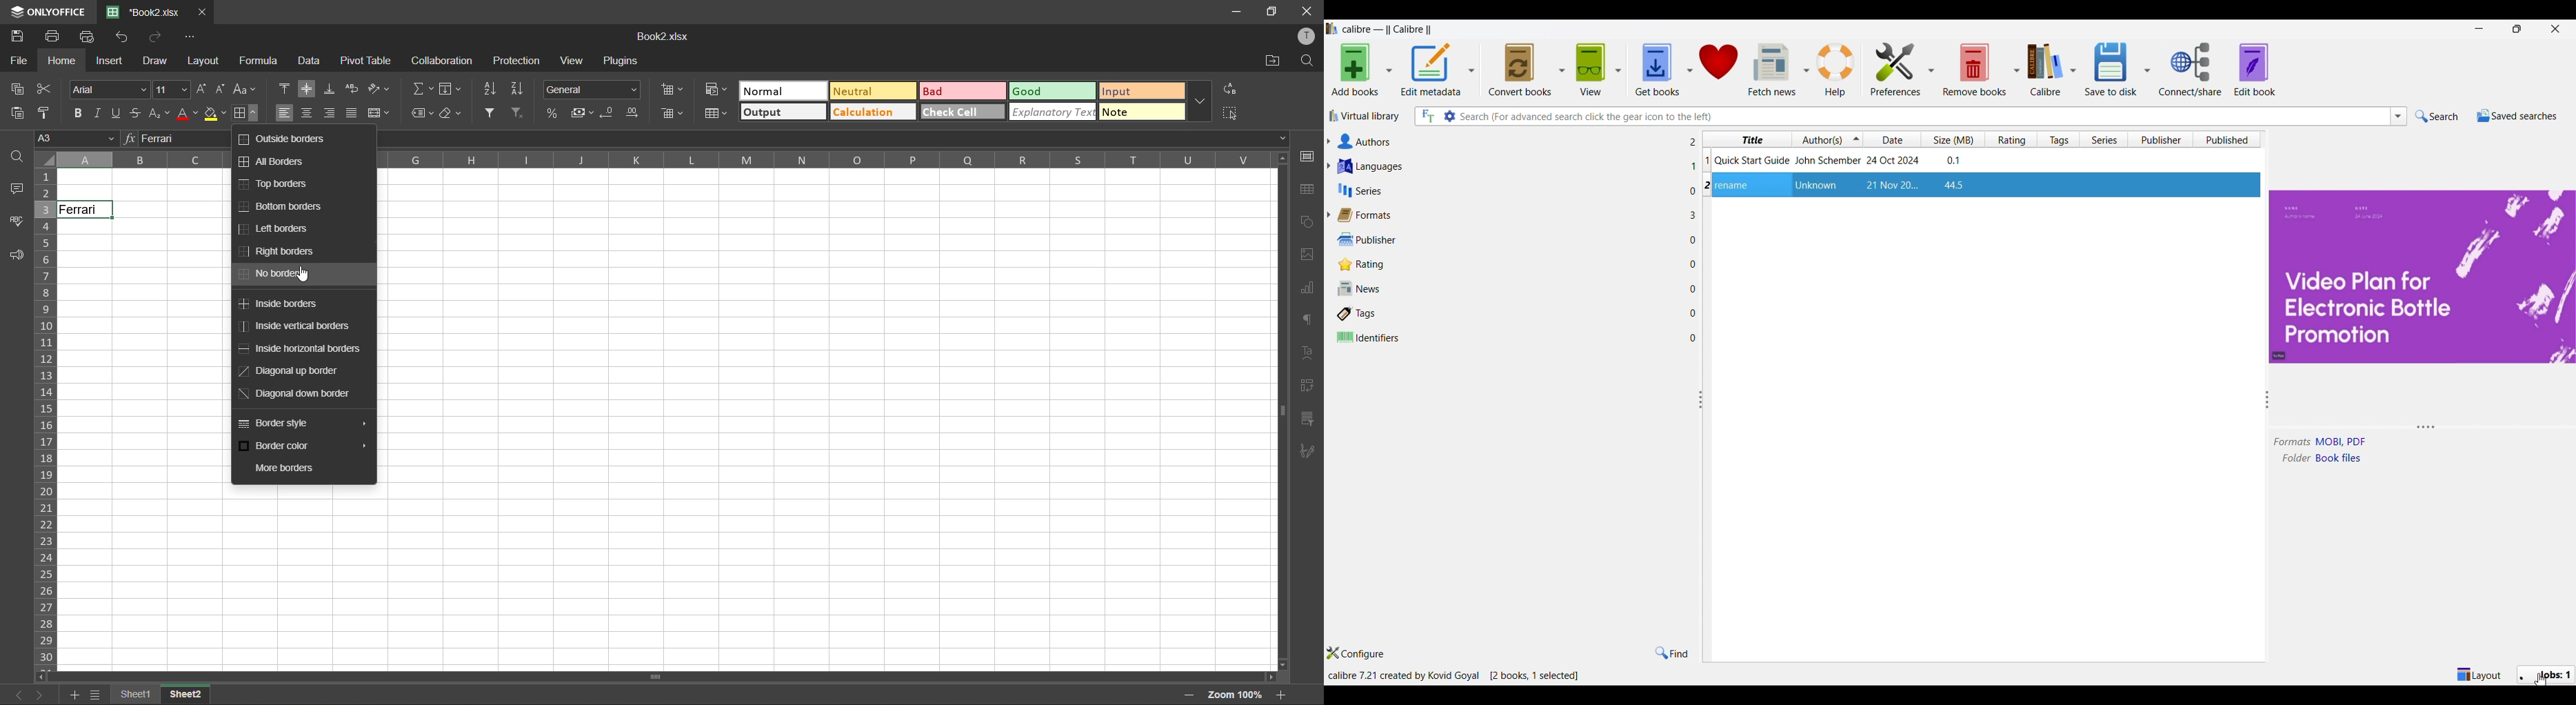 Image resolution: width=2576 pixels, height=728 pixels. Describe the element at coordinates (19, 695) in the screenshot. I see `previous` at that location.